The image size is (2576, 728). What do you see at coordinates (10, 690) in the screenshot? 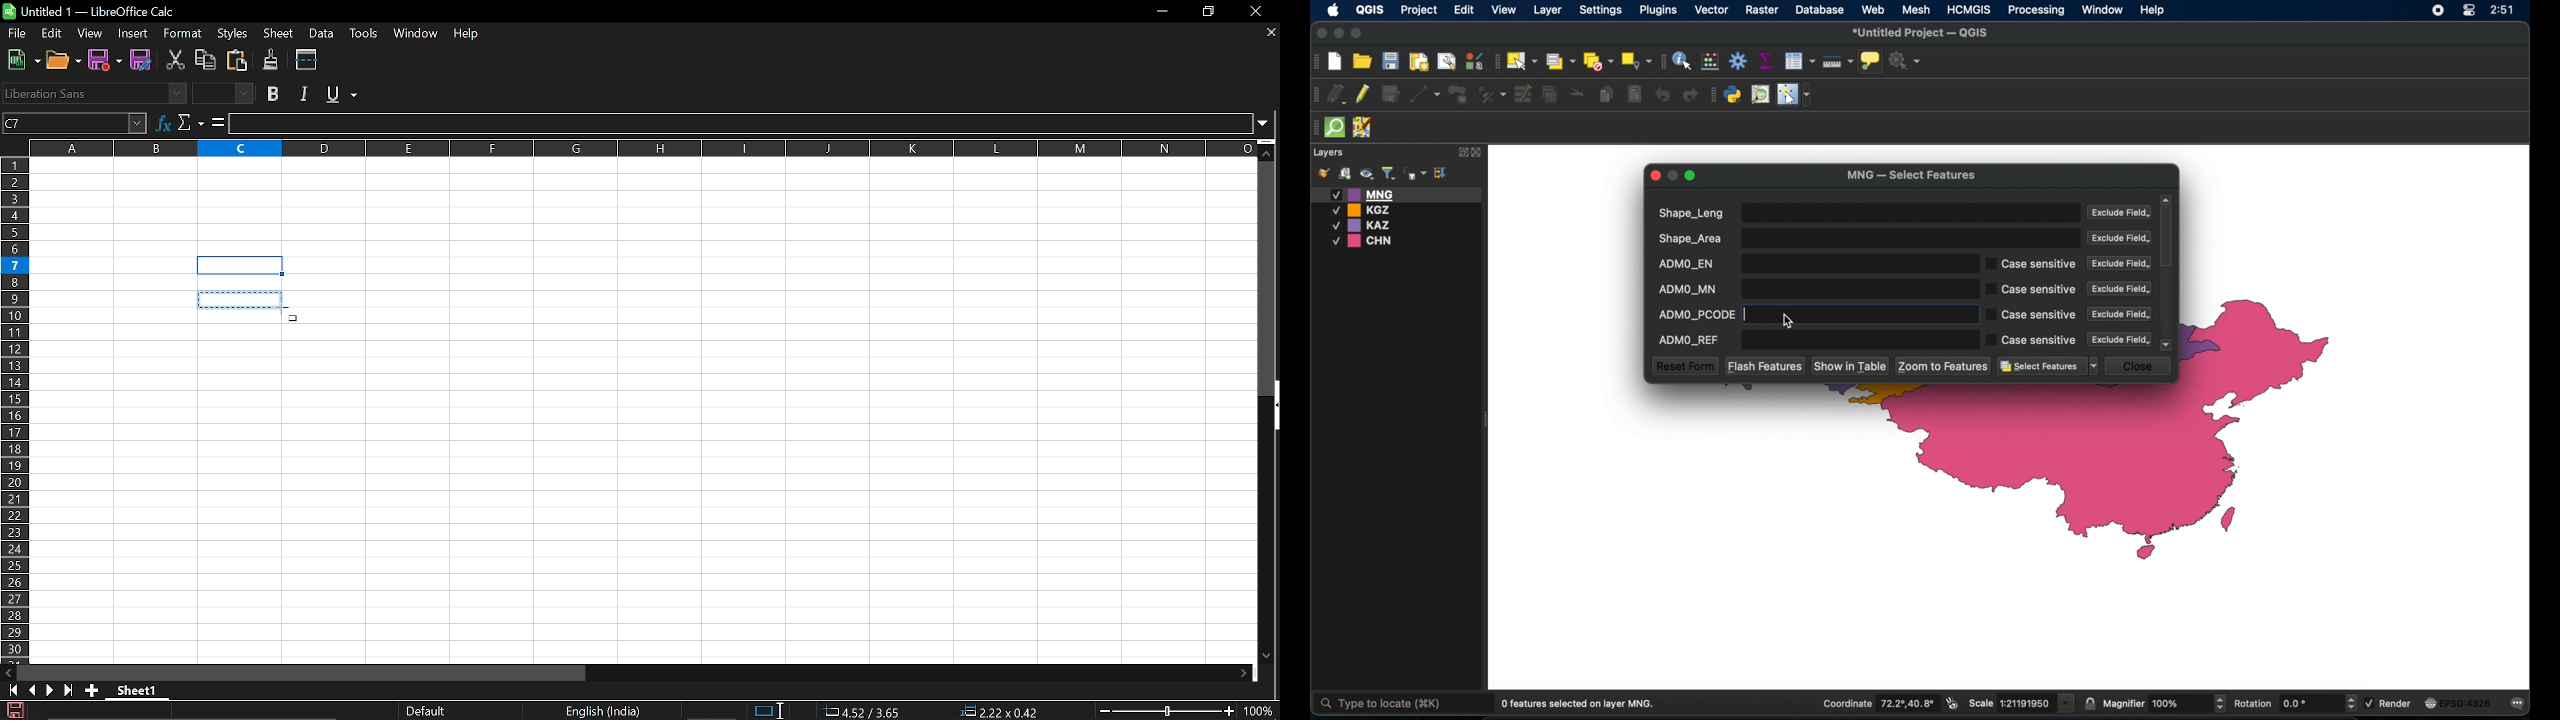
I see `First sheet` at bounding box center [10, 690].